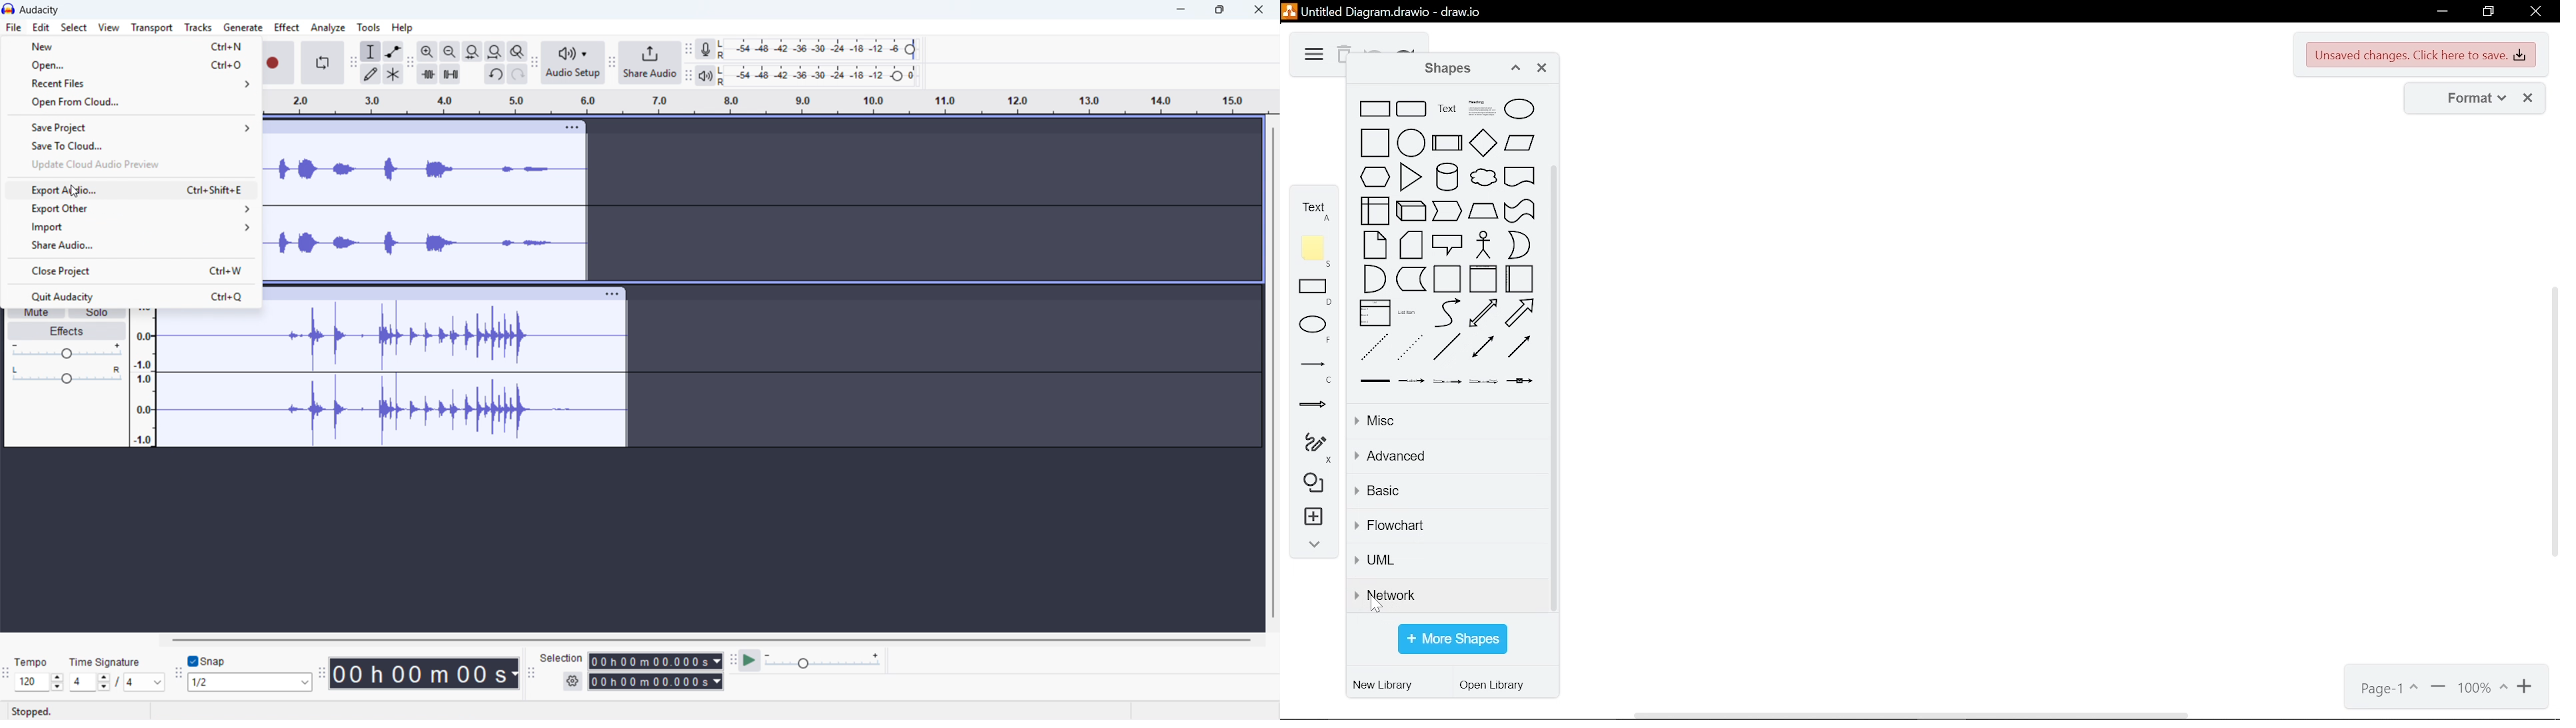 The width and height of the screenshot is (2576, 728). I want to click on Time toolbar, so click(323, 674).